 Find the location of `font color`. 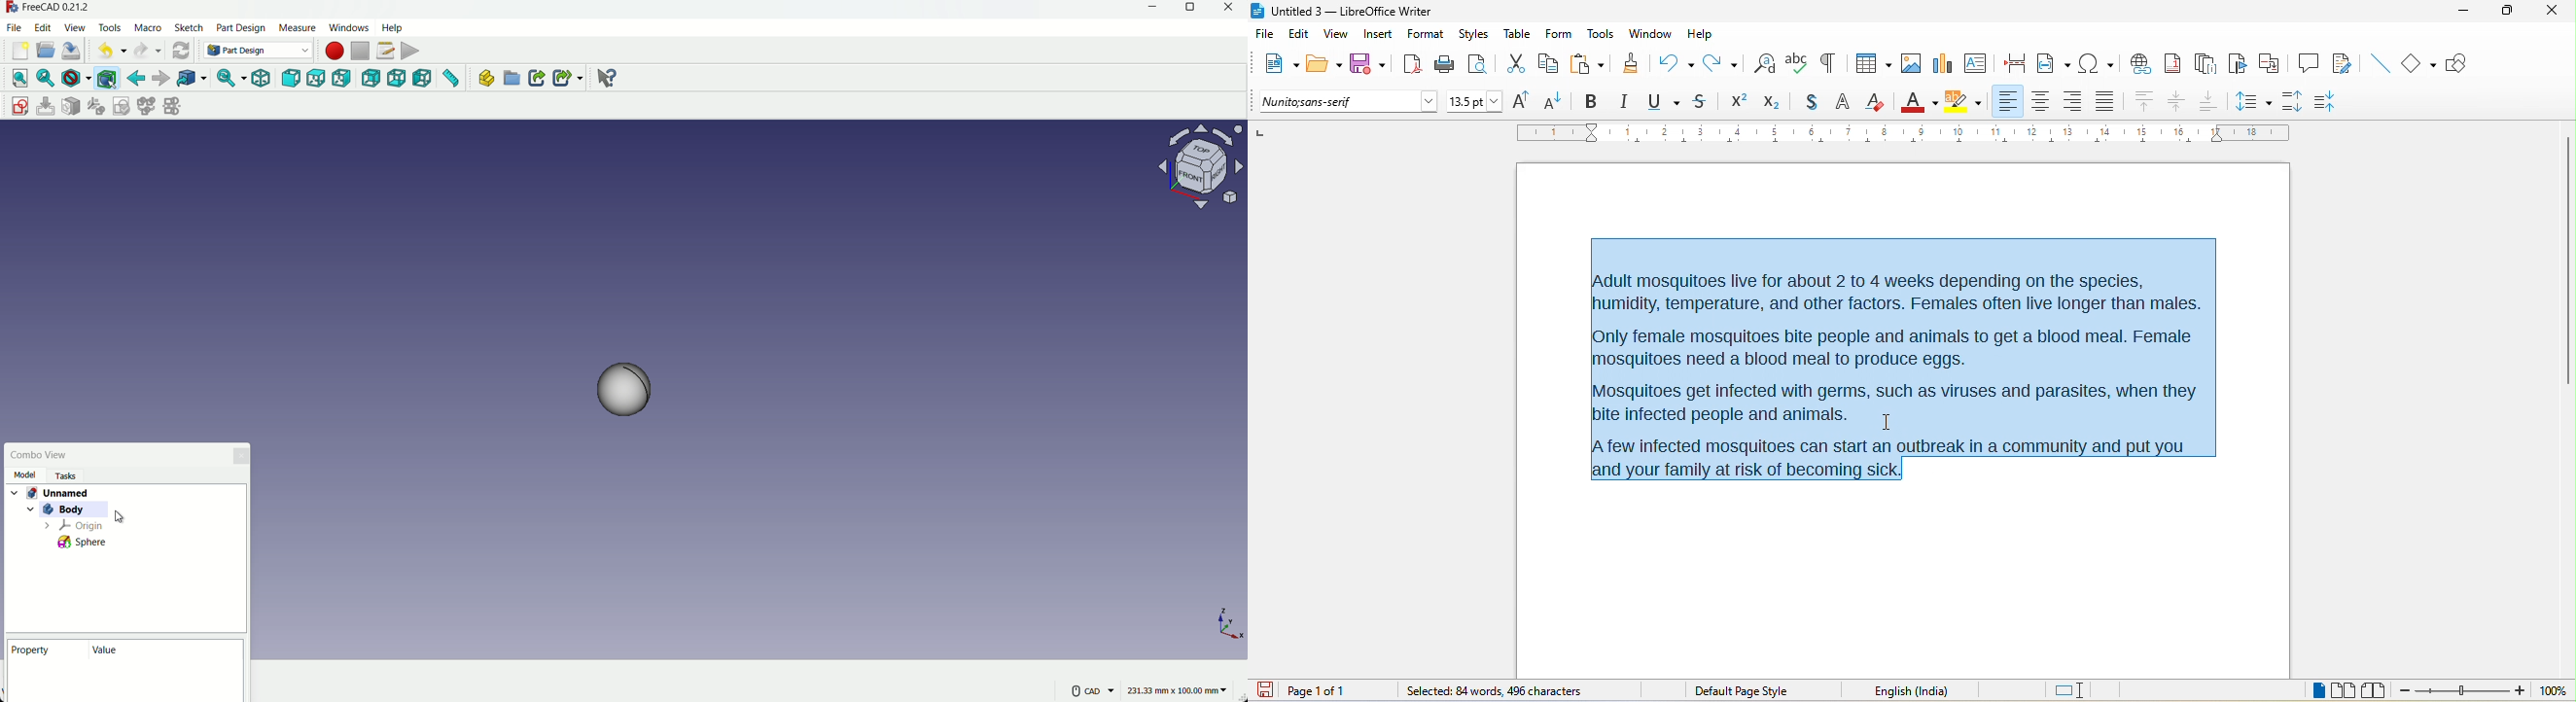

font color is located at coordinates (1920, 100).